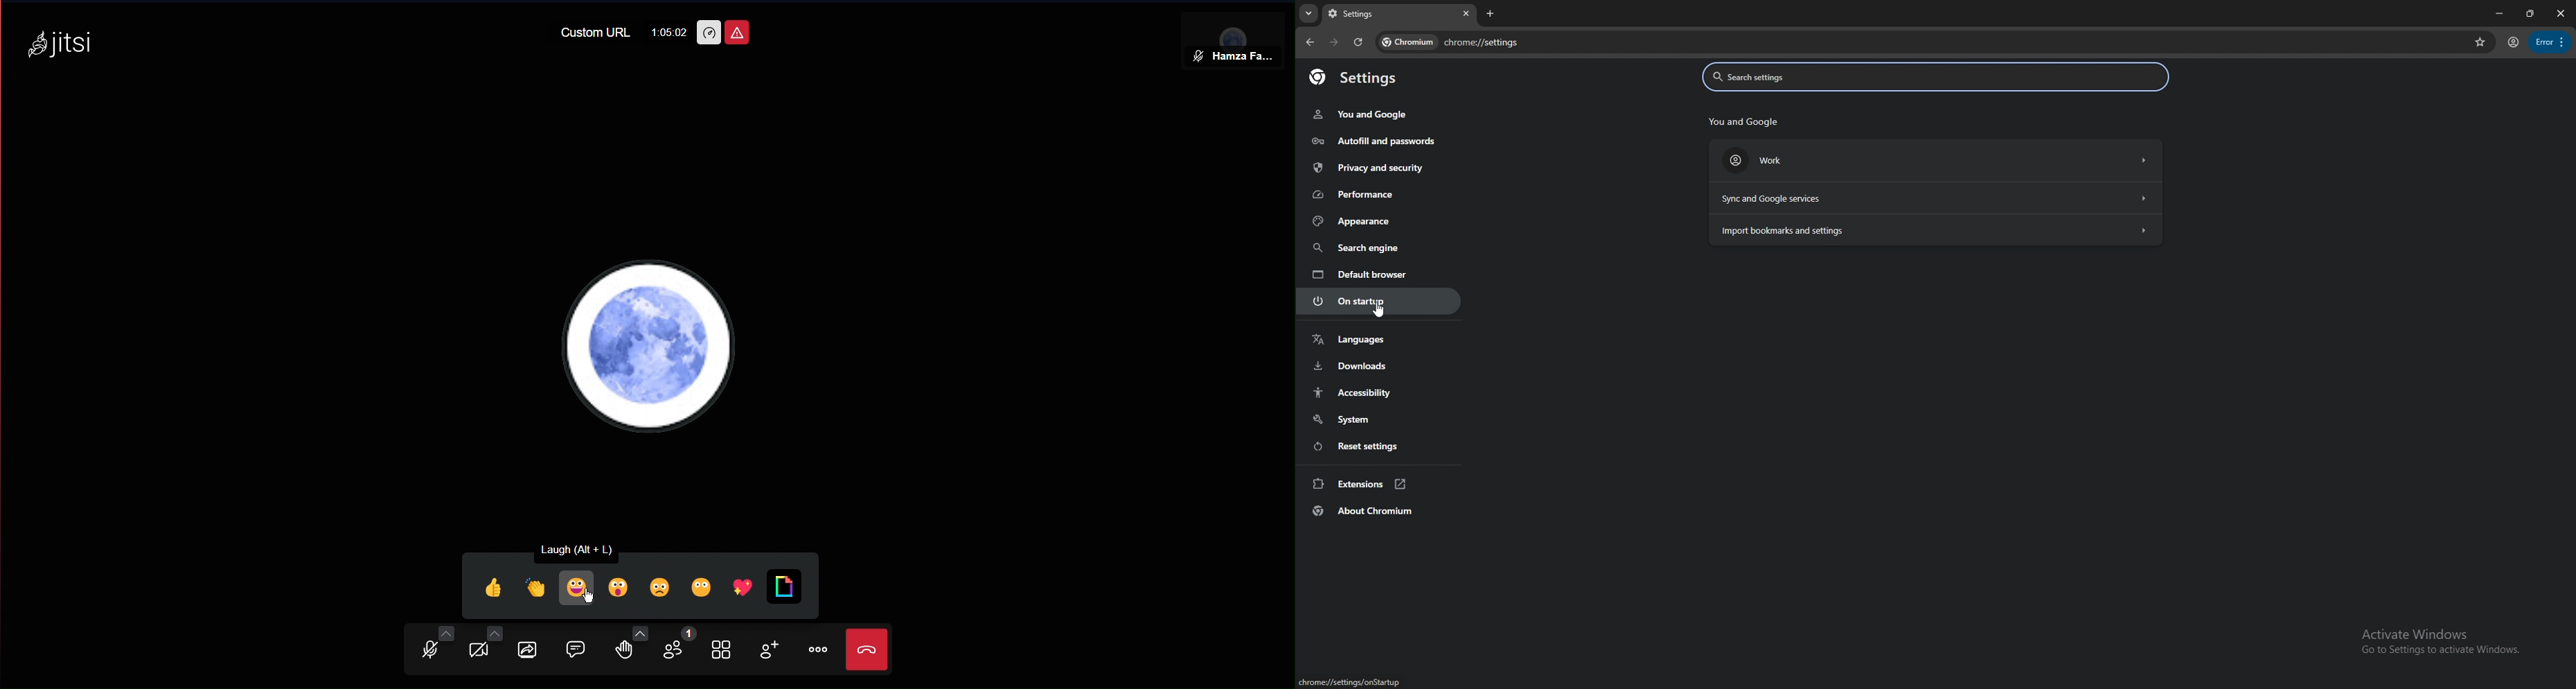 Image resolution: width=2576 pixels, height=700 pixels. Describe the element at coordinates (2513, 43) in the screenshot. I see `profile` at that location.